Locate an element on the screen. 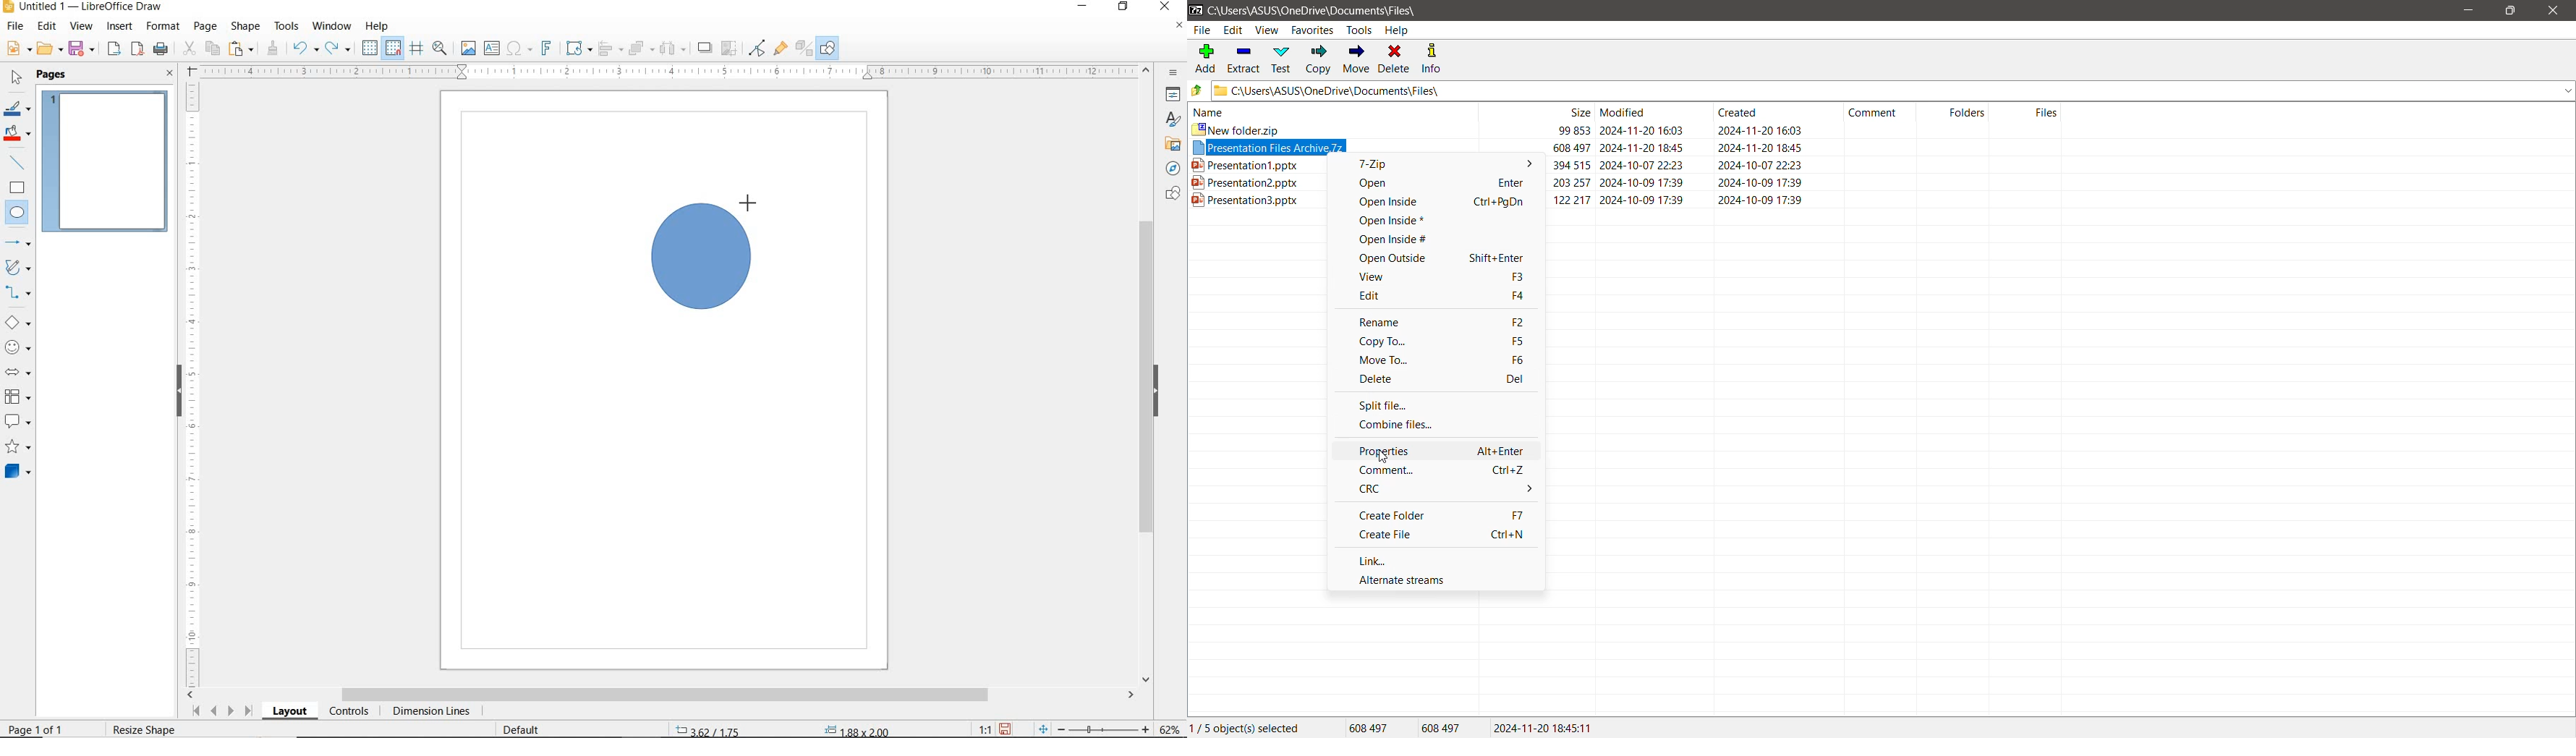  modified is located at coordinates (1649, 111).